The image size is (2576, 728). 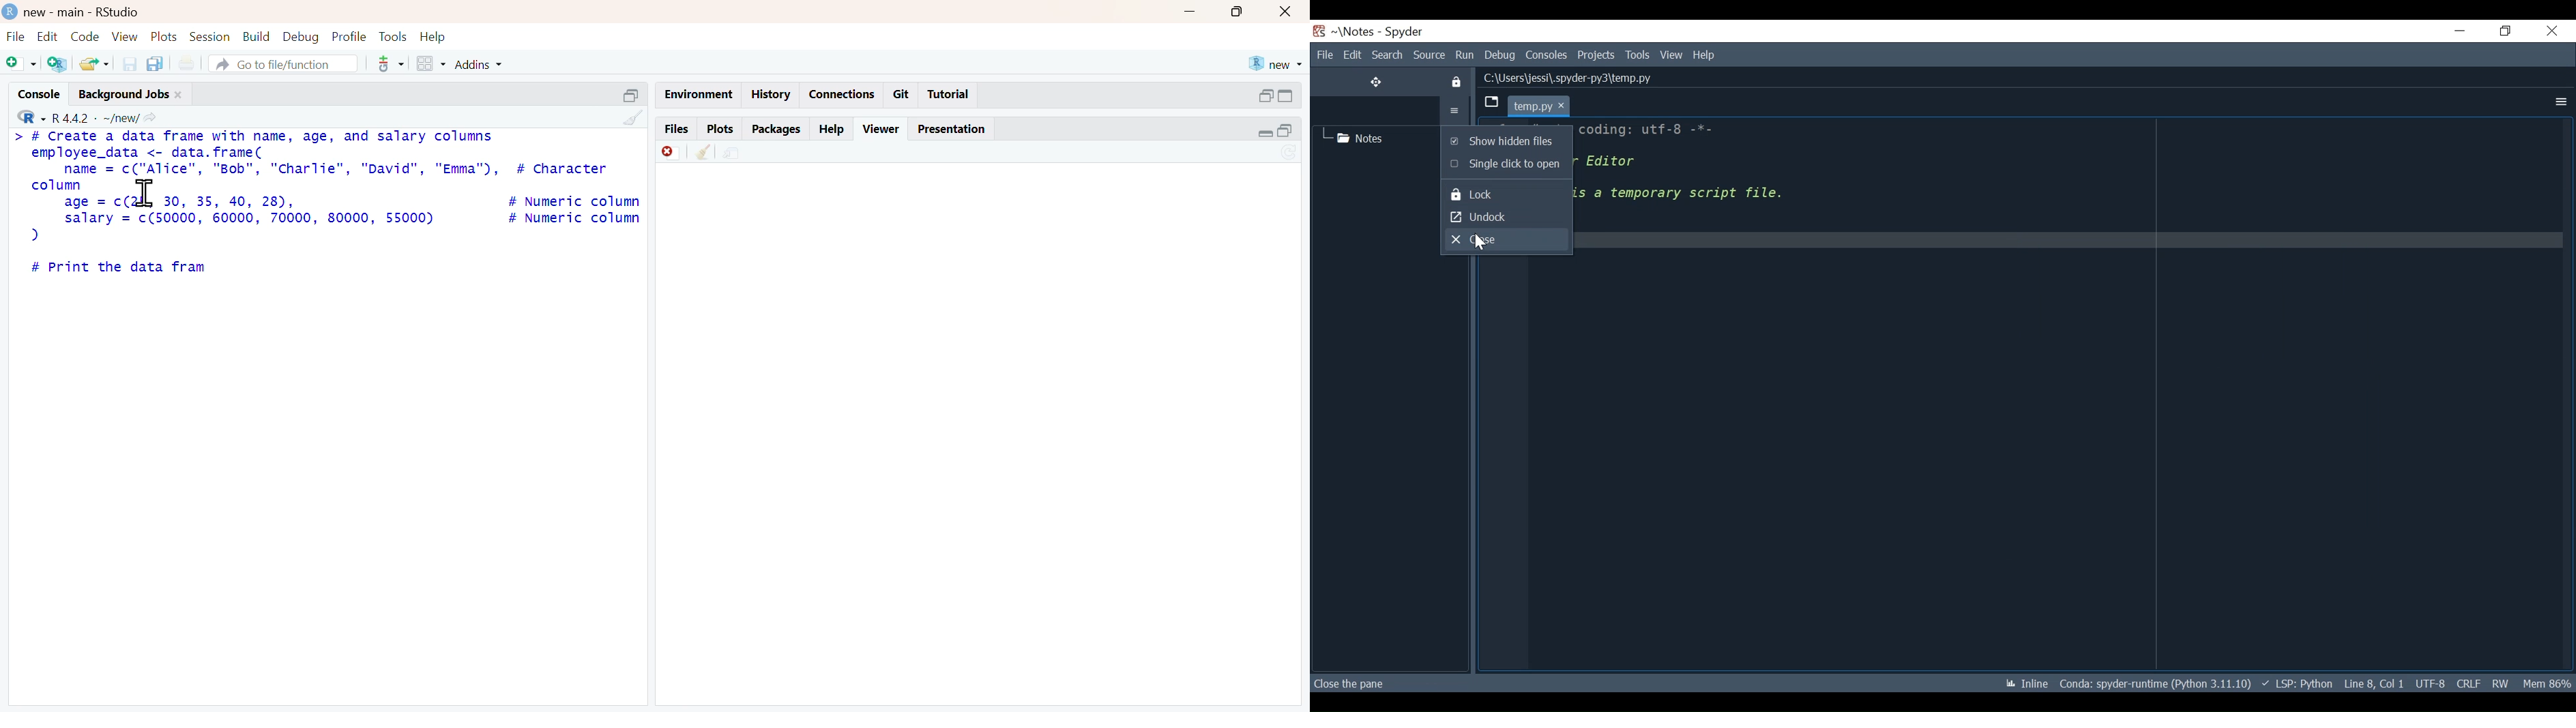 What do you see at coordinates (163, 37) in the screenshot?
I see `Plots` at bounding box center [163, 37].